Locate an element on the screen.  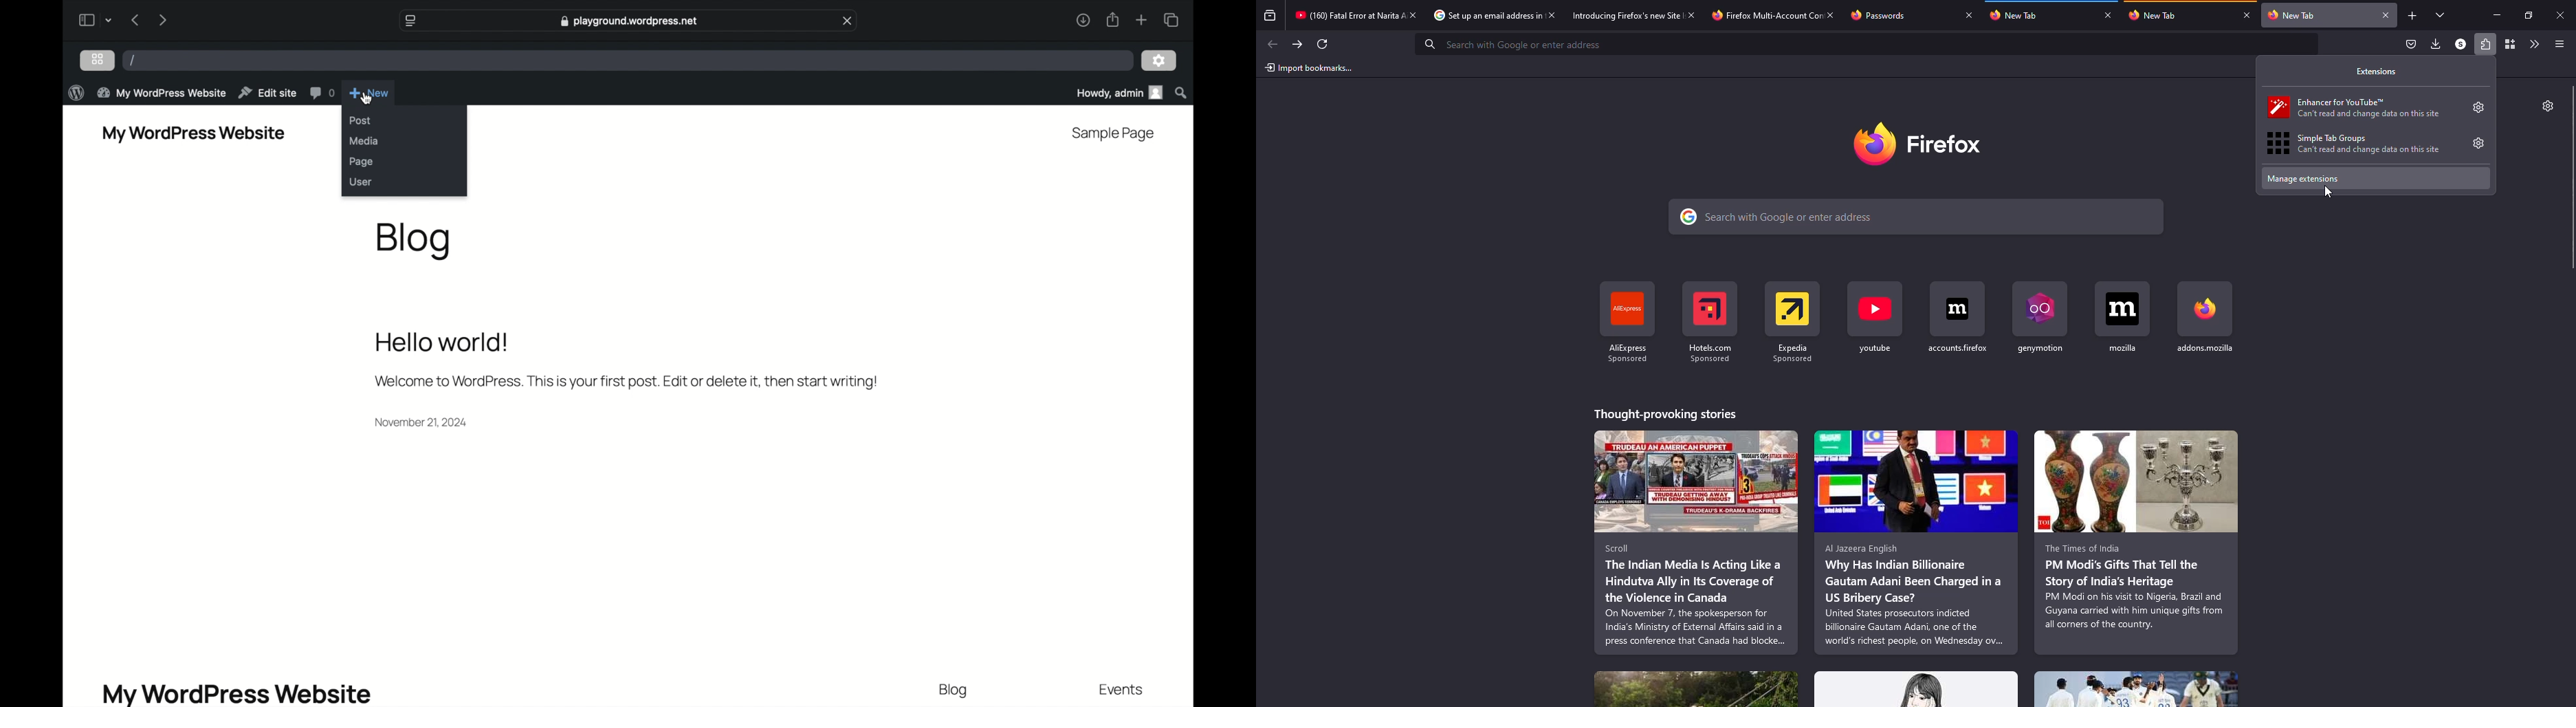
enhance for youtube is located at coordinates (2362, 106).